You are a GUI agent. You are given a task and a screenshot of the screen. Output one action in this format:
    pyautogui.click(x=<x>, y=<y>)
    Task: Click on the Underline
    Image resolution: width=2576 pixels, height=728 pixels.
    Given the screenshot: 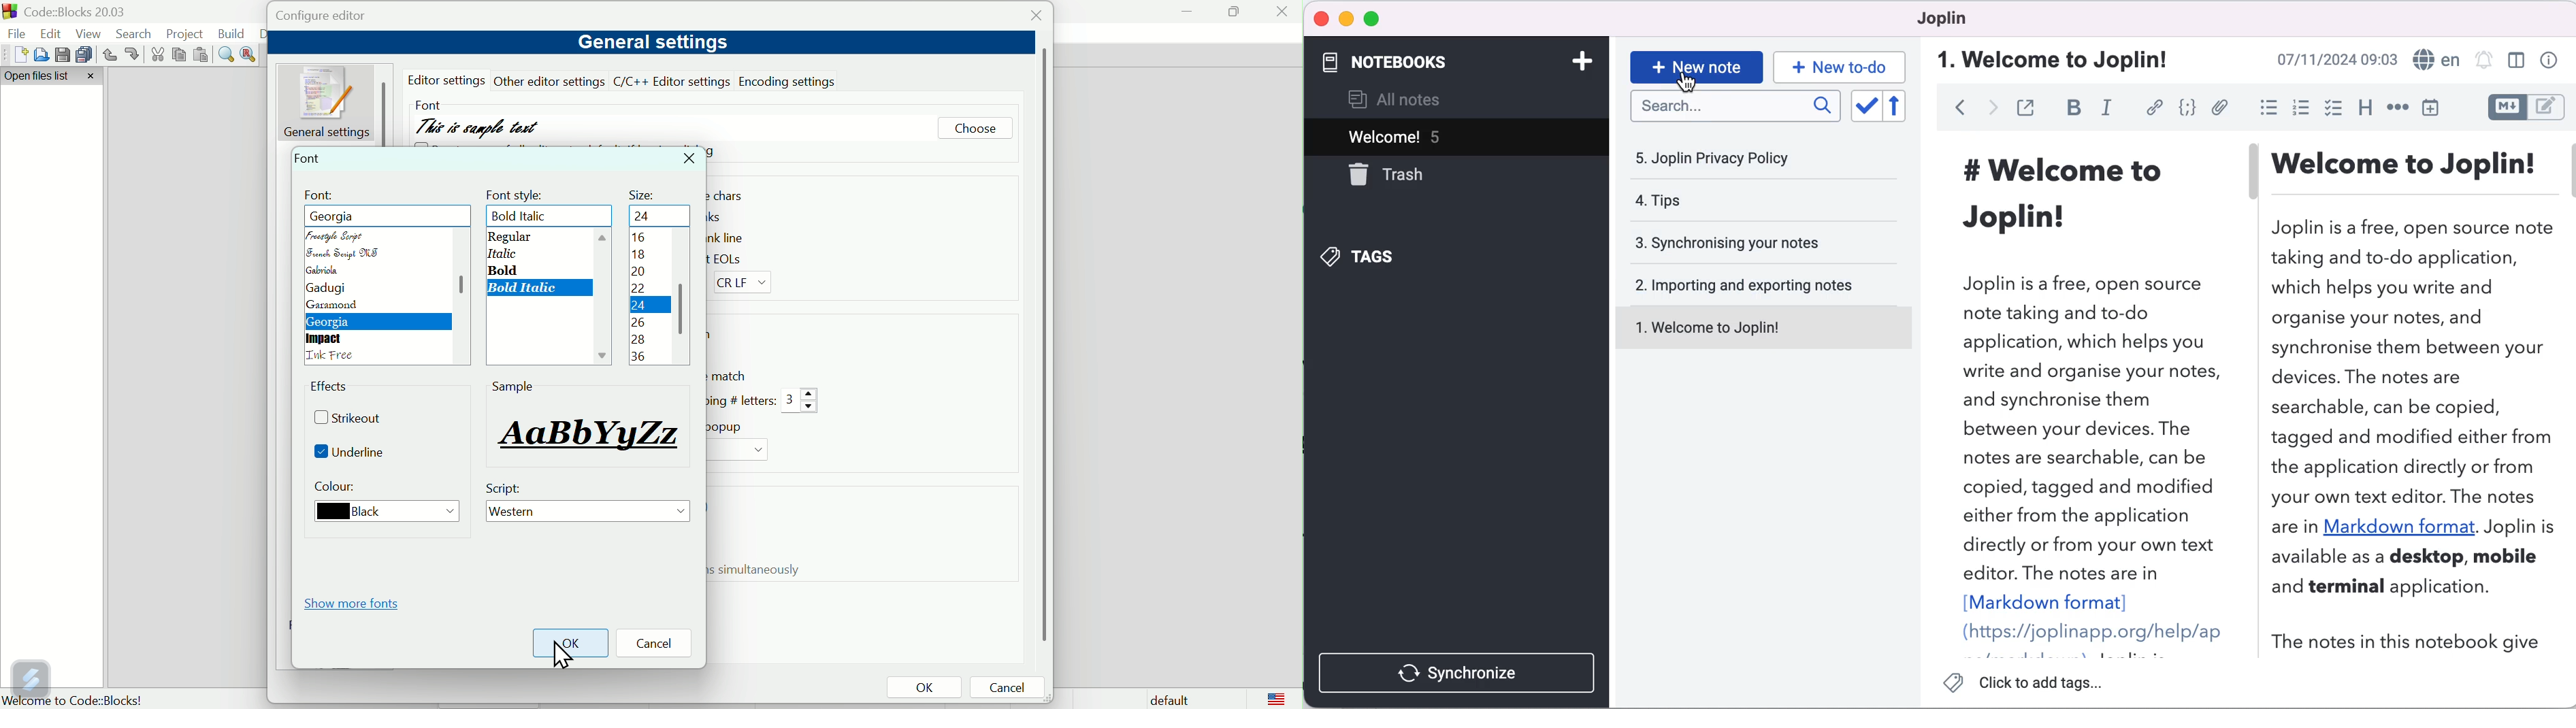 What is the action you would take?
    pyautogui.click(x=355, y=453)
    